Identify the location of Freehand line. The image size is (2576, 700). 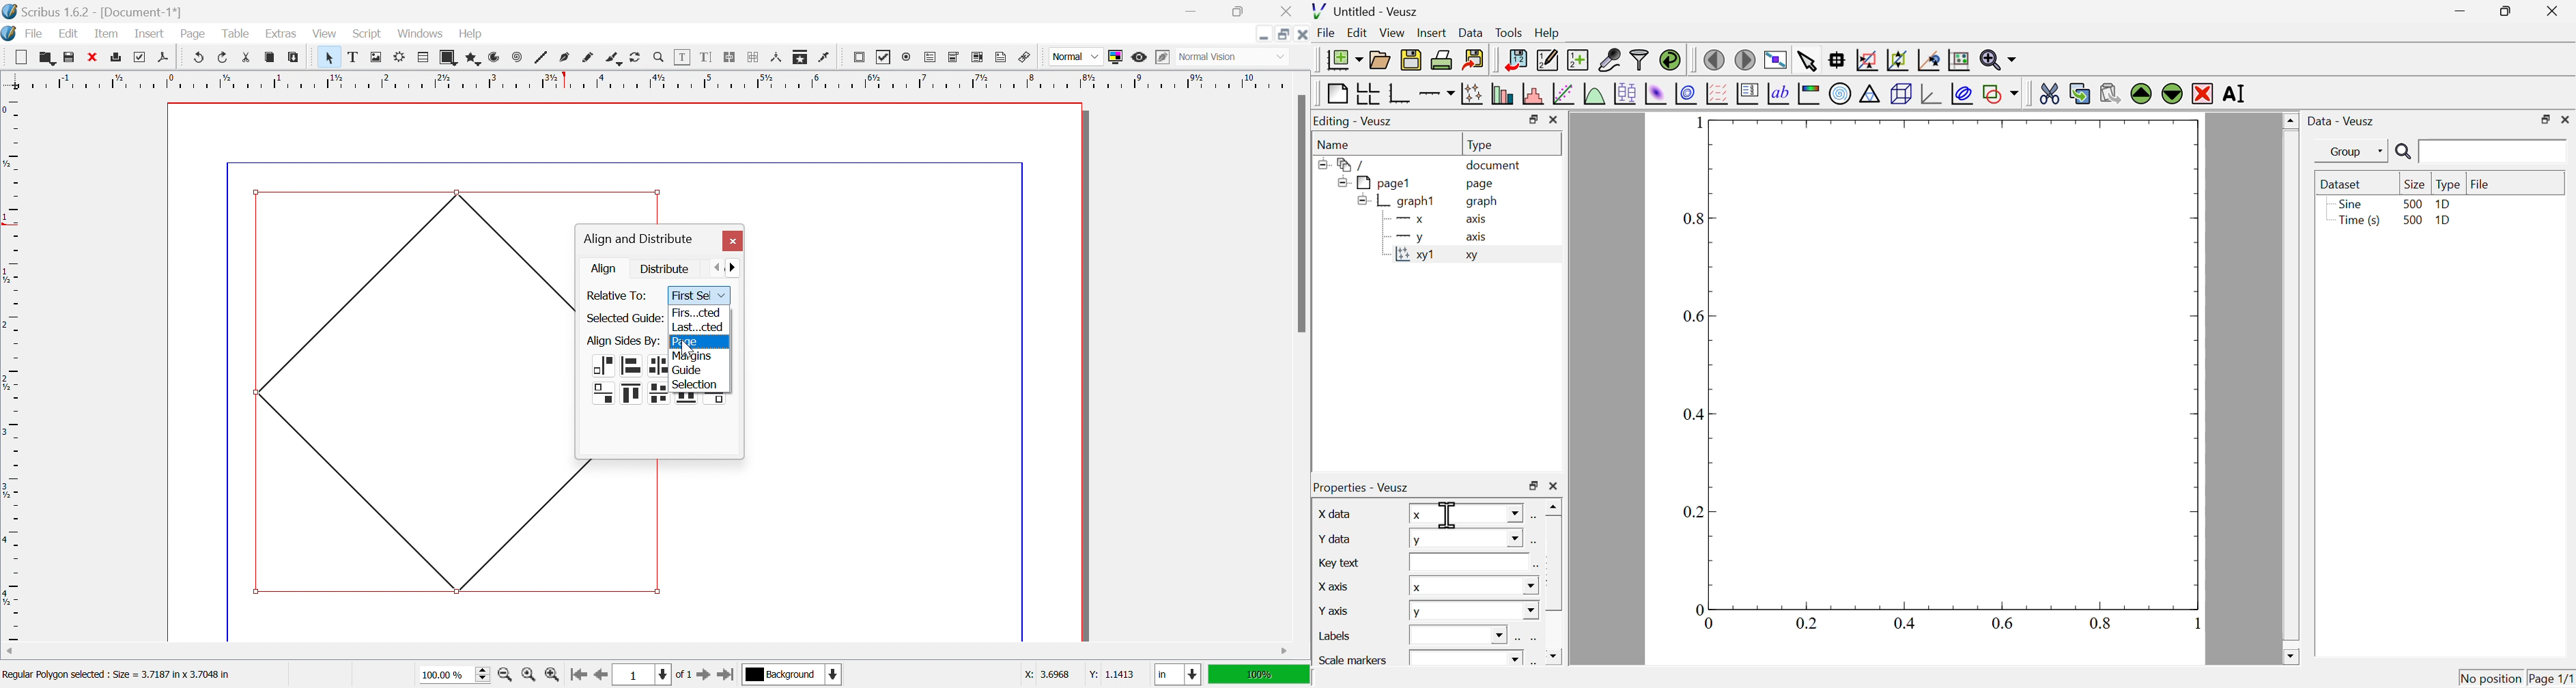
(588, 58).